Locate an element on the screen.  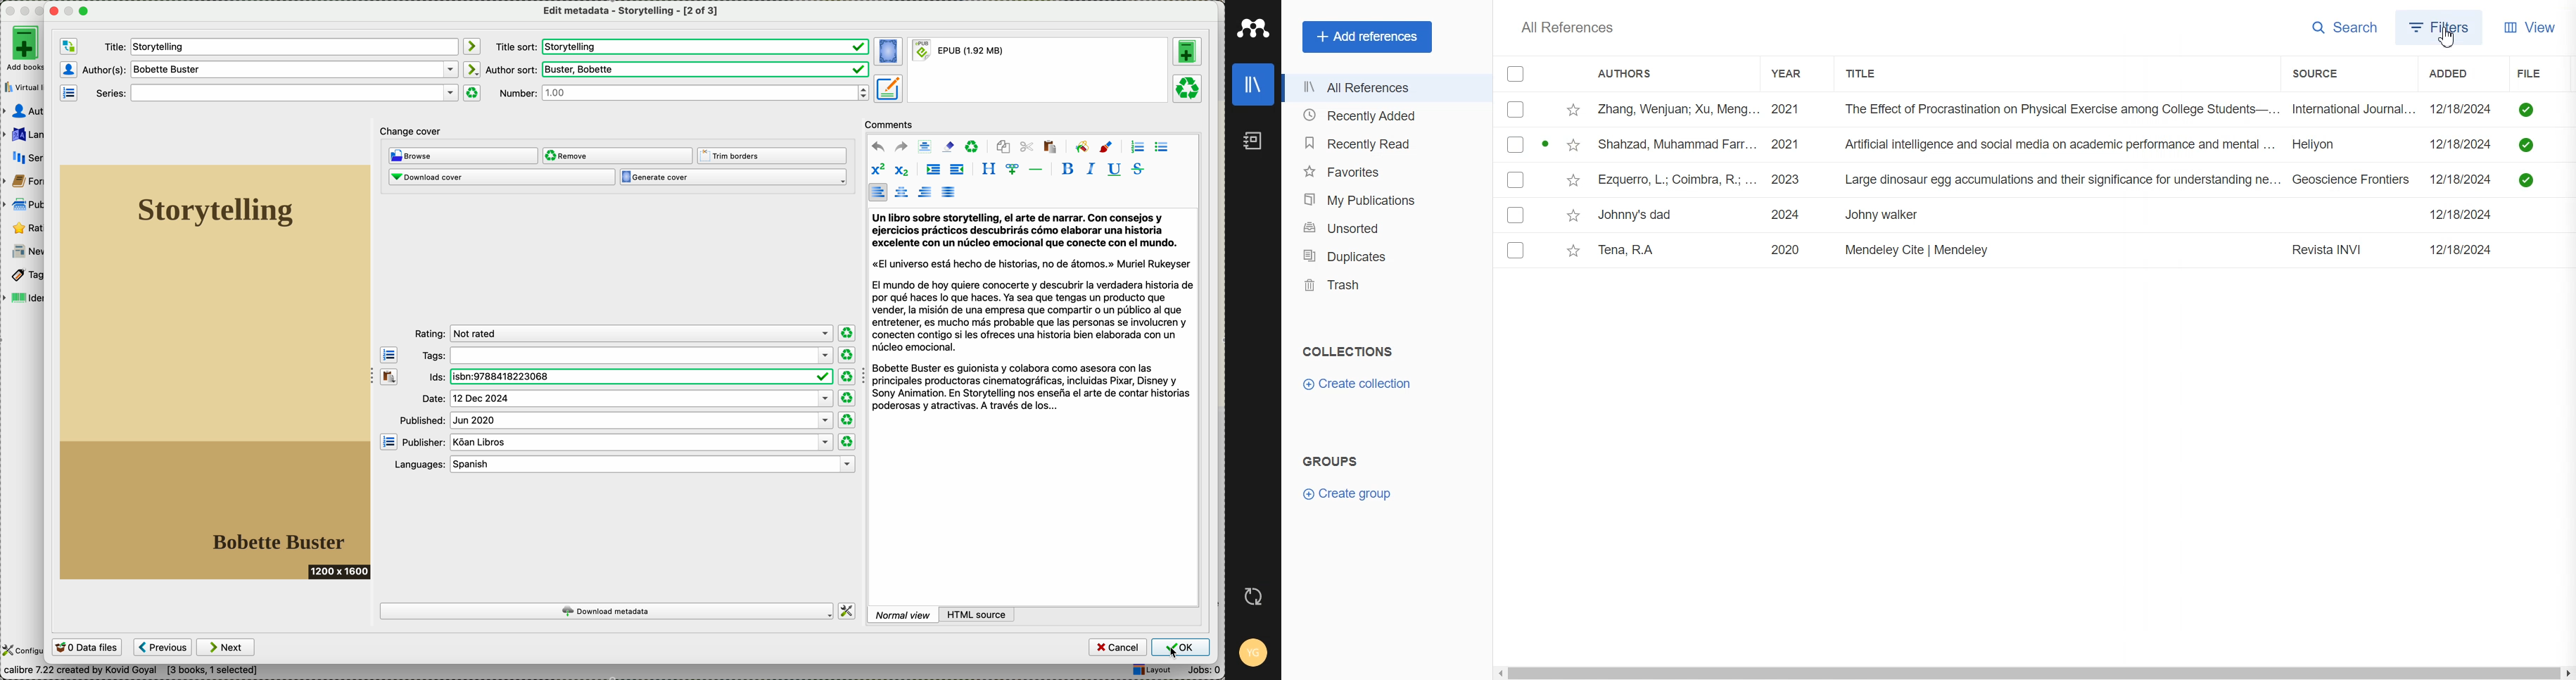
author sort is located at coordinates (678, 69).